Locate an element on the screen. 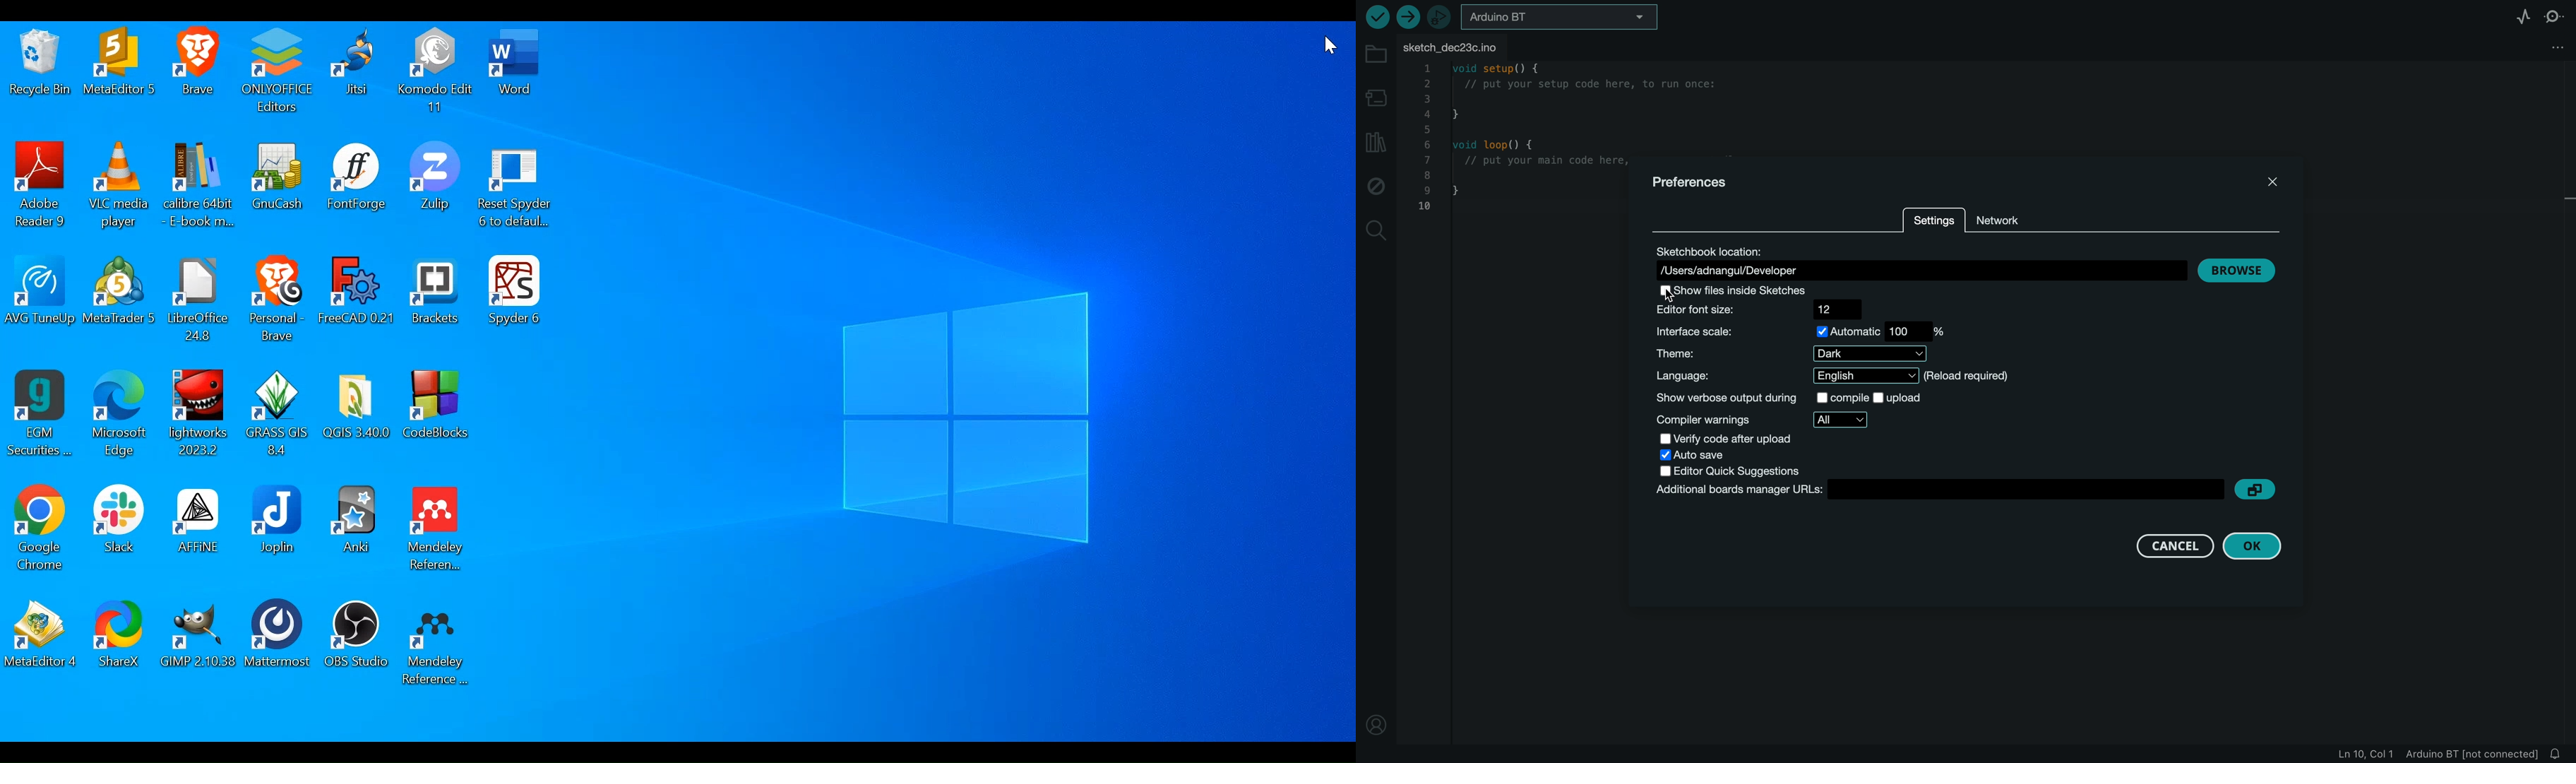 This screenshot has width=2576, height=784. GIMP 2.10.38 is located at coordinates (201, 640).